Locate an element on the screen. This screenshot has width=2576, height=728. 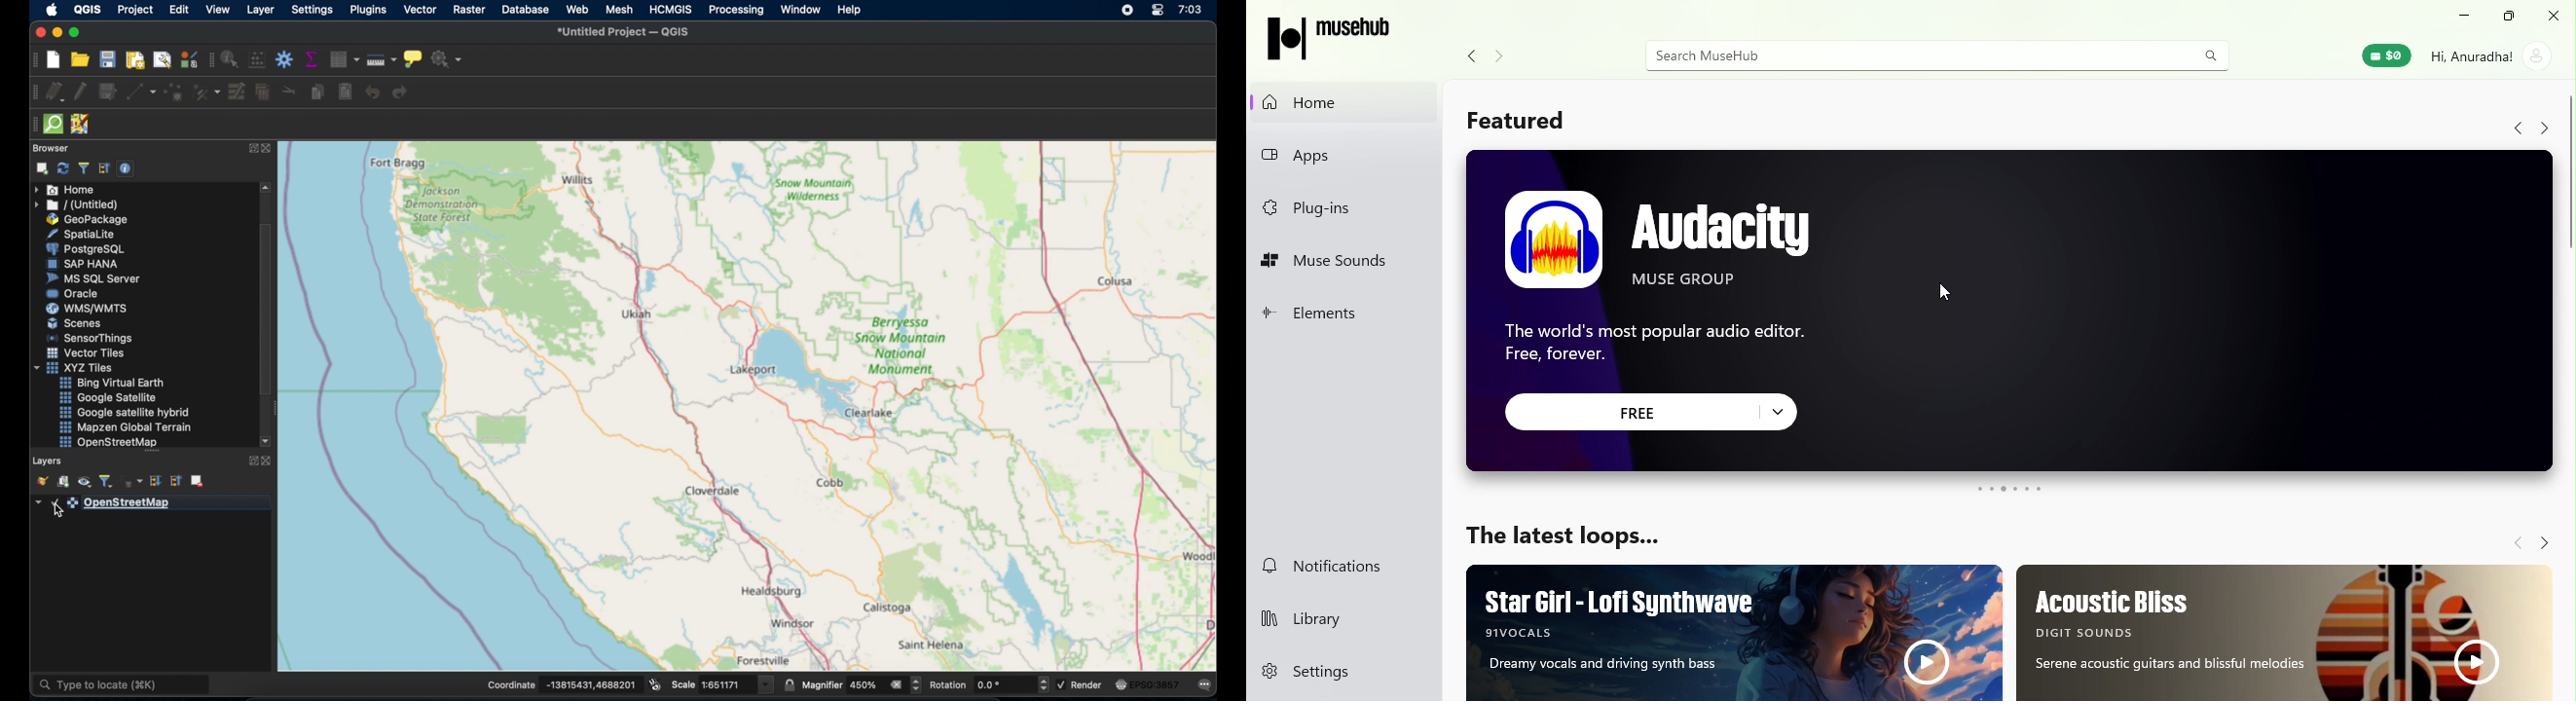
current edits is located at coordinates (55, 92).